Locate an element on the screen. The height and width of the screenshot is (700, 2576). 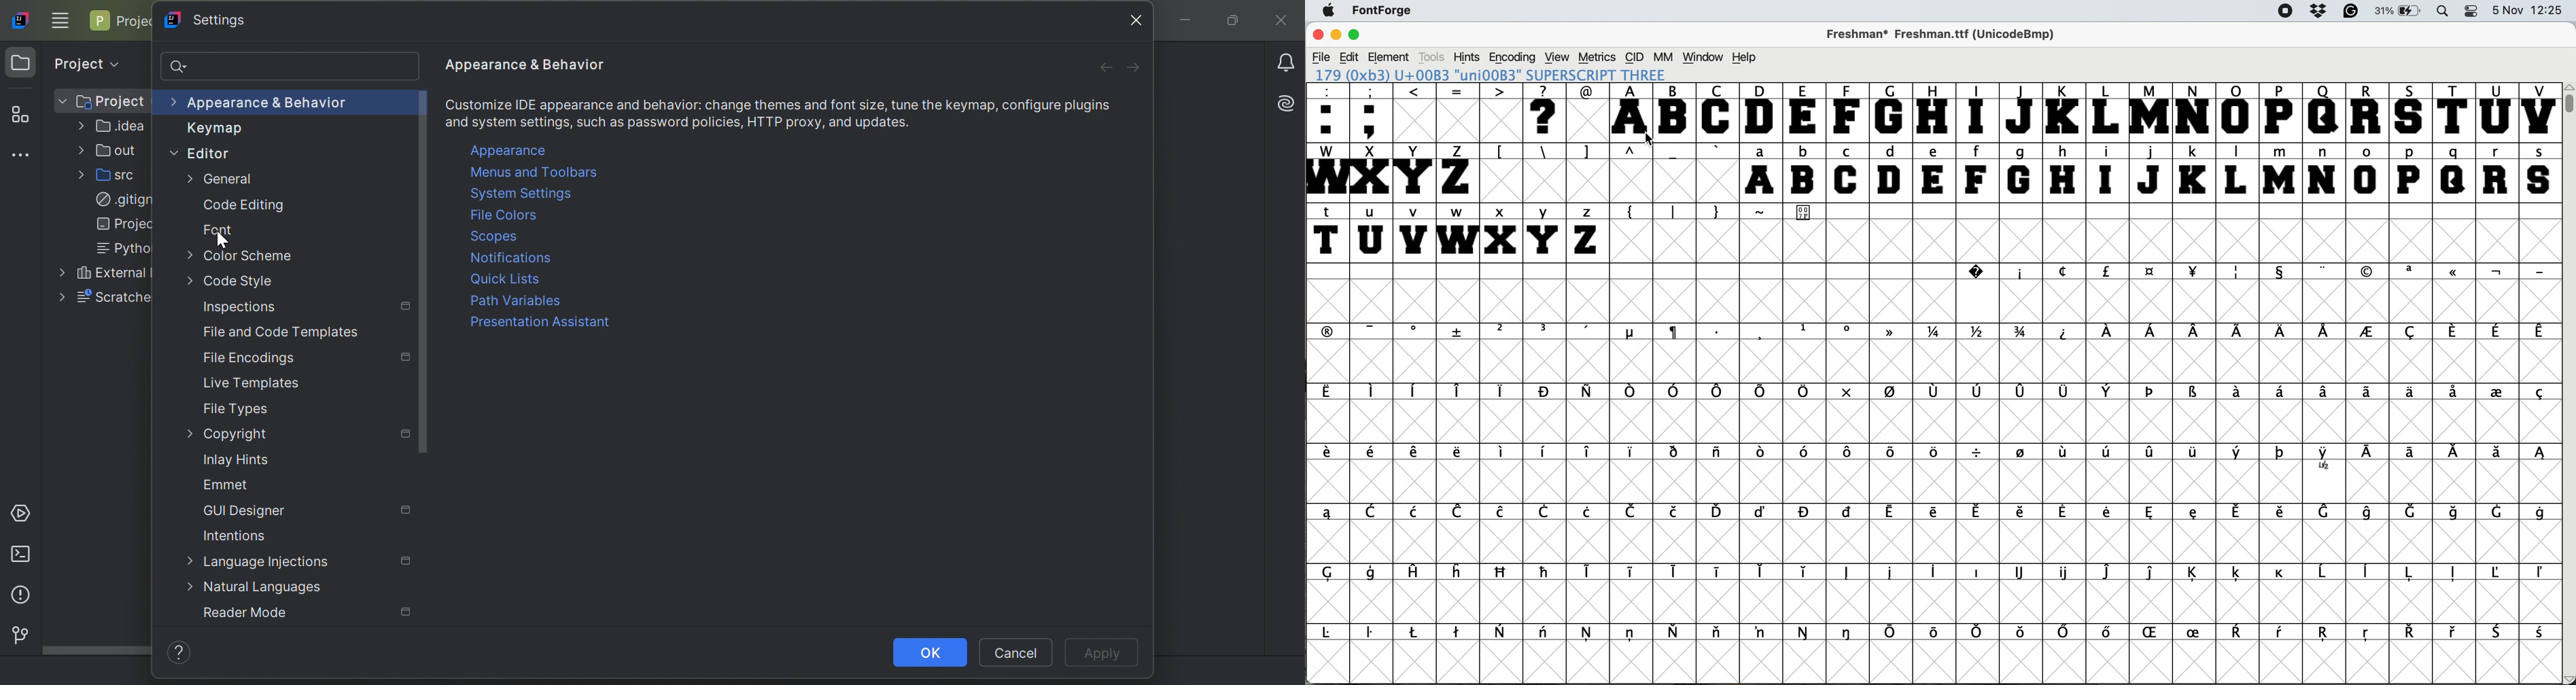
hints is located at coordinates (1469, 57).